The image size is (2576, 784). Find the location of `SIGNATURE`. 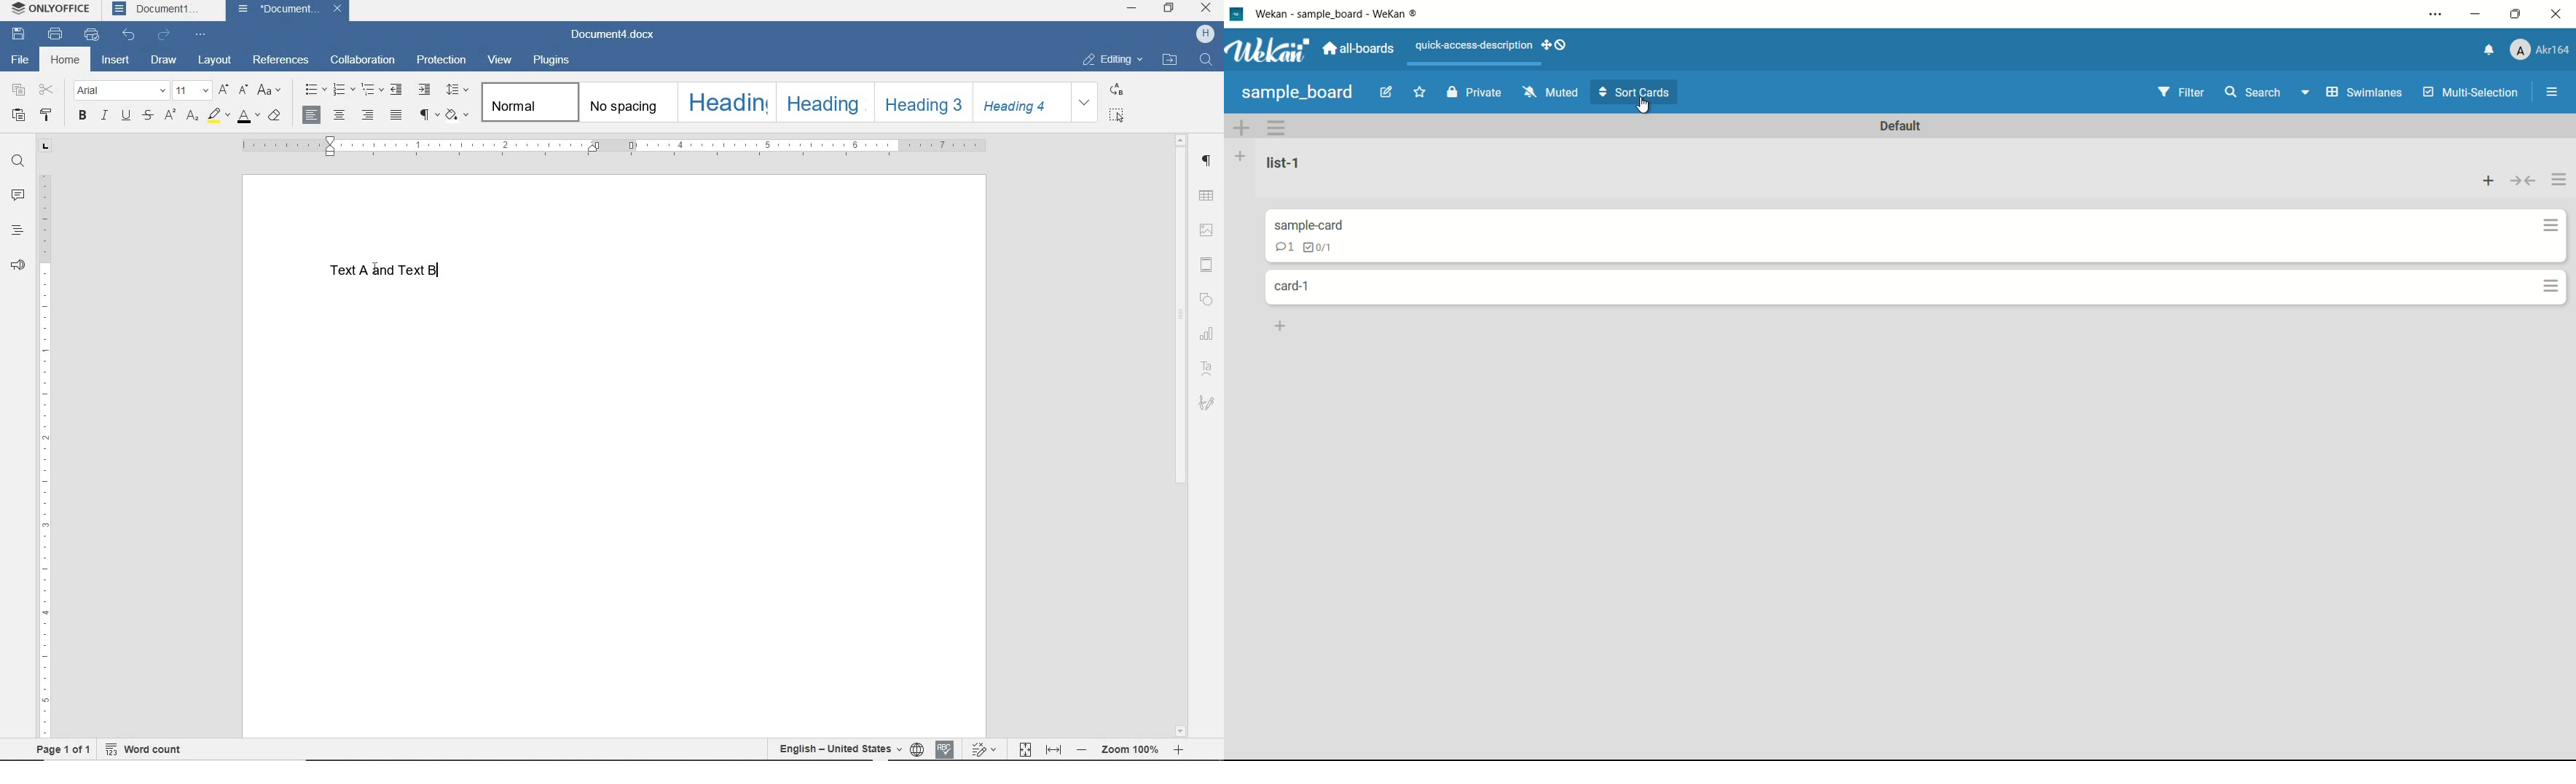

SIGNATURE is located at coordinates (1207, 403).